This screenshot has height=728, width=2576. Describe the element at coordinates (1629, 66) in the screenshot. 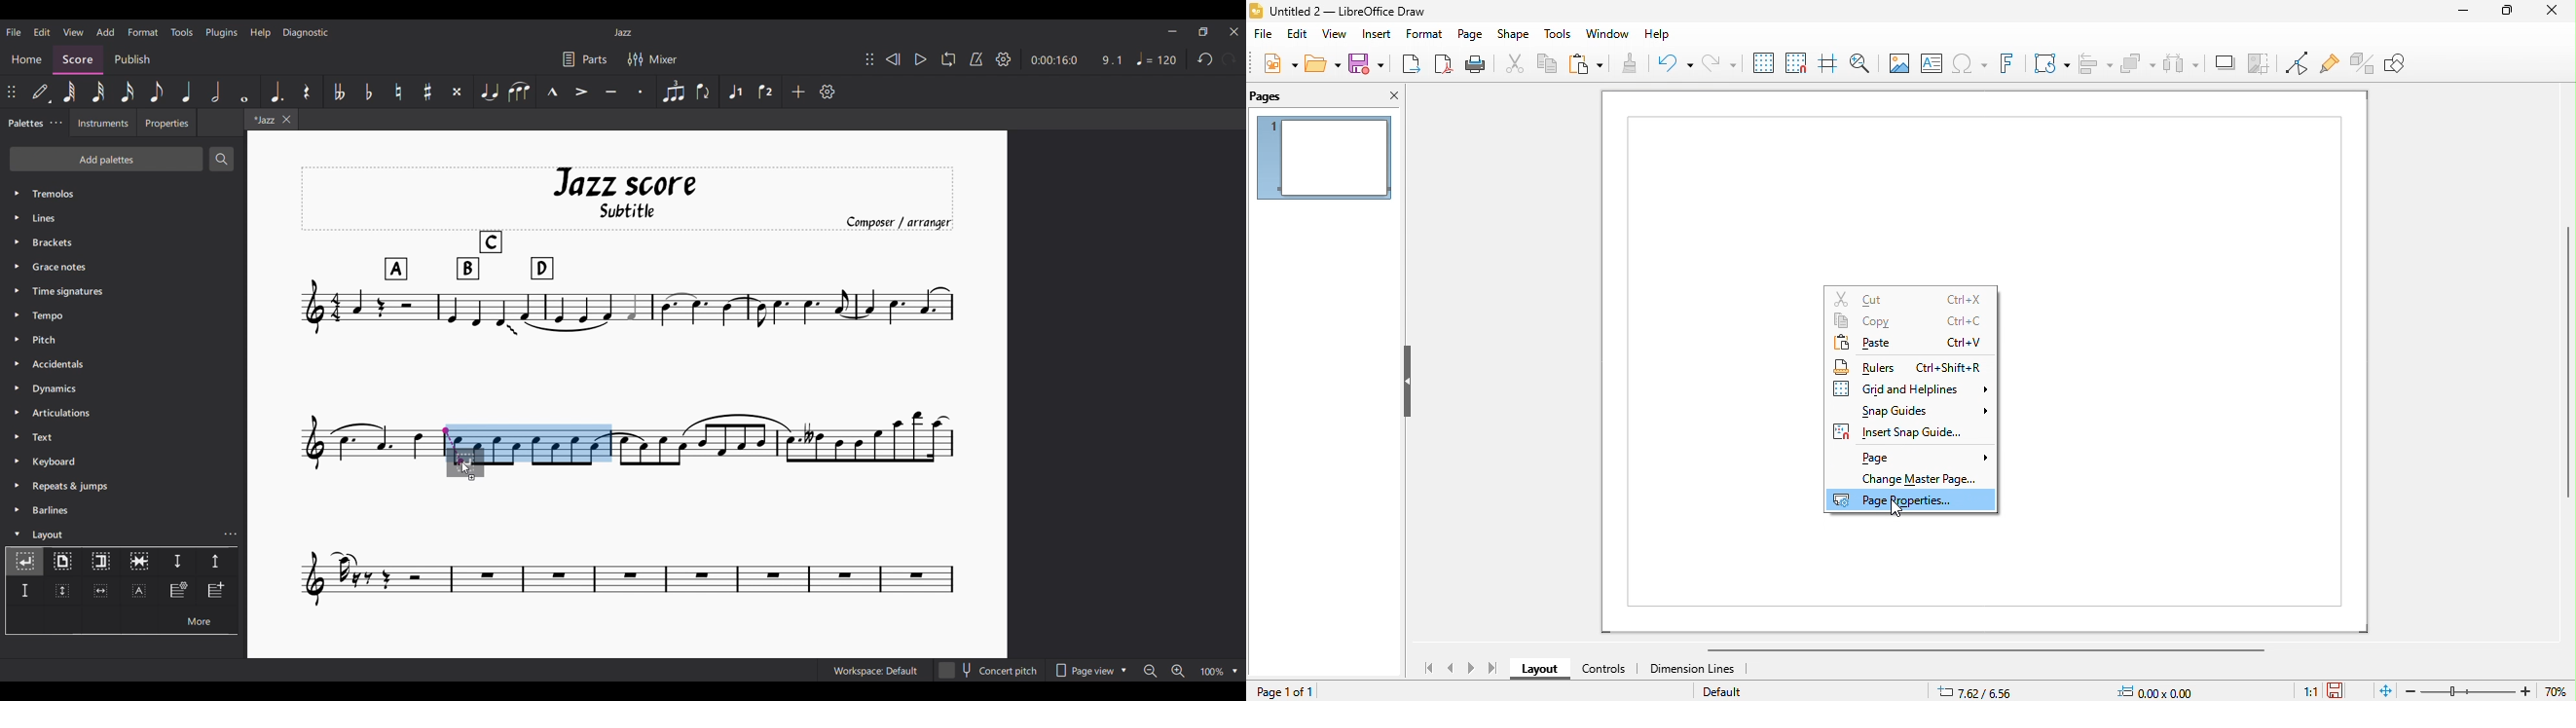

I see `clone` at that location.